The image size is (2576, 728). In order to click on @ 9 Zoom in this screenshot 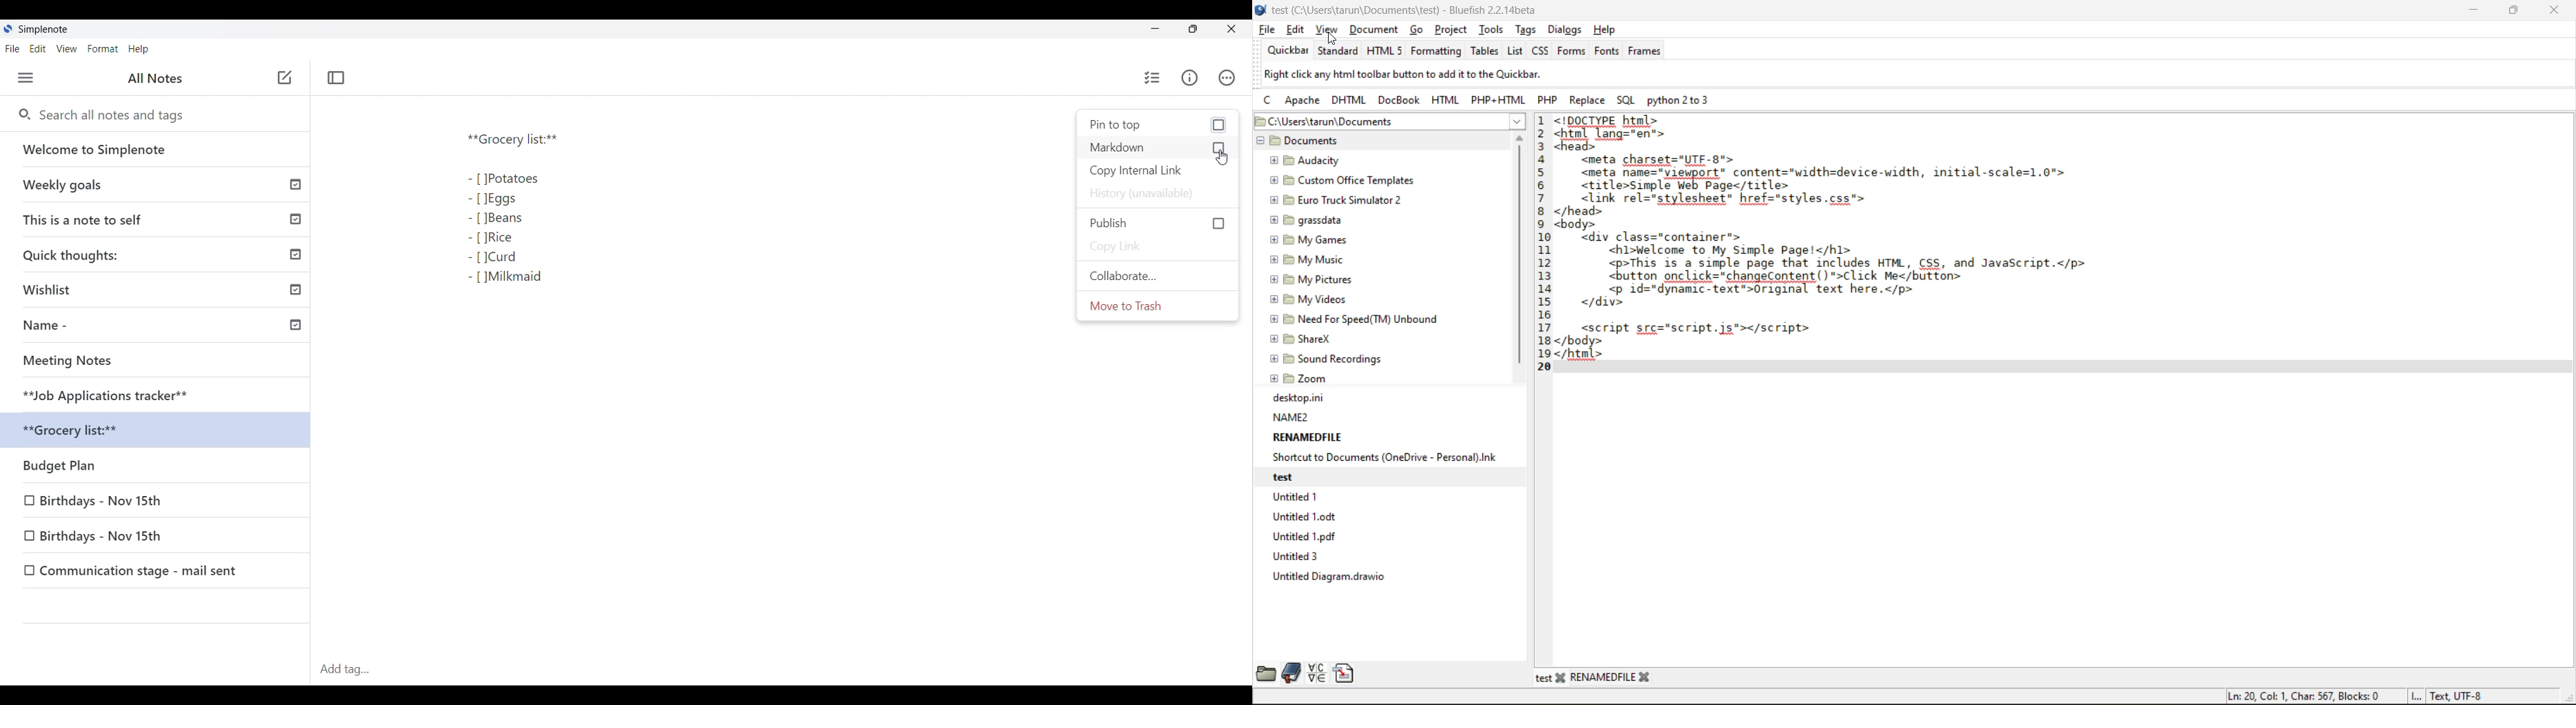, I will do `click(1300, 377)`.